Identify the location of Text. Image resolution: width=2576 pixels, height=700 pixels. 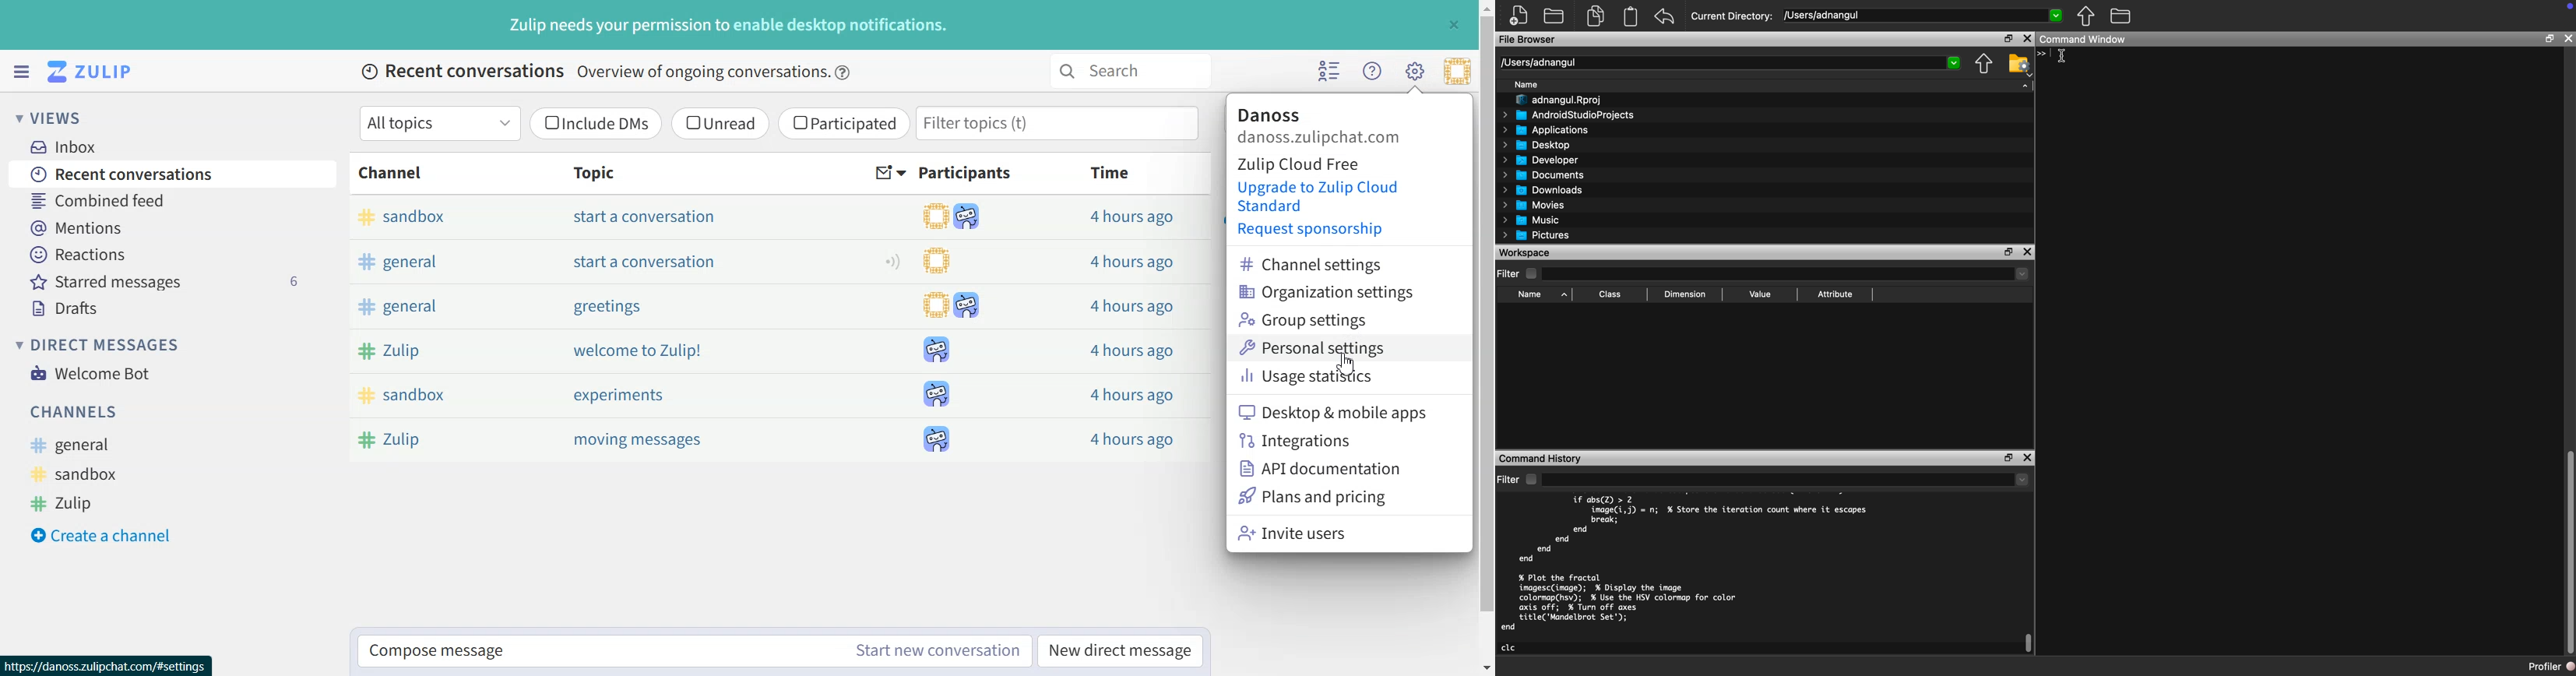
(730, 25).